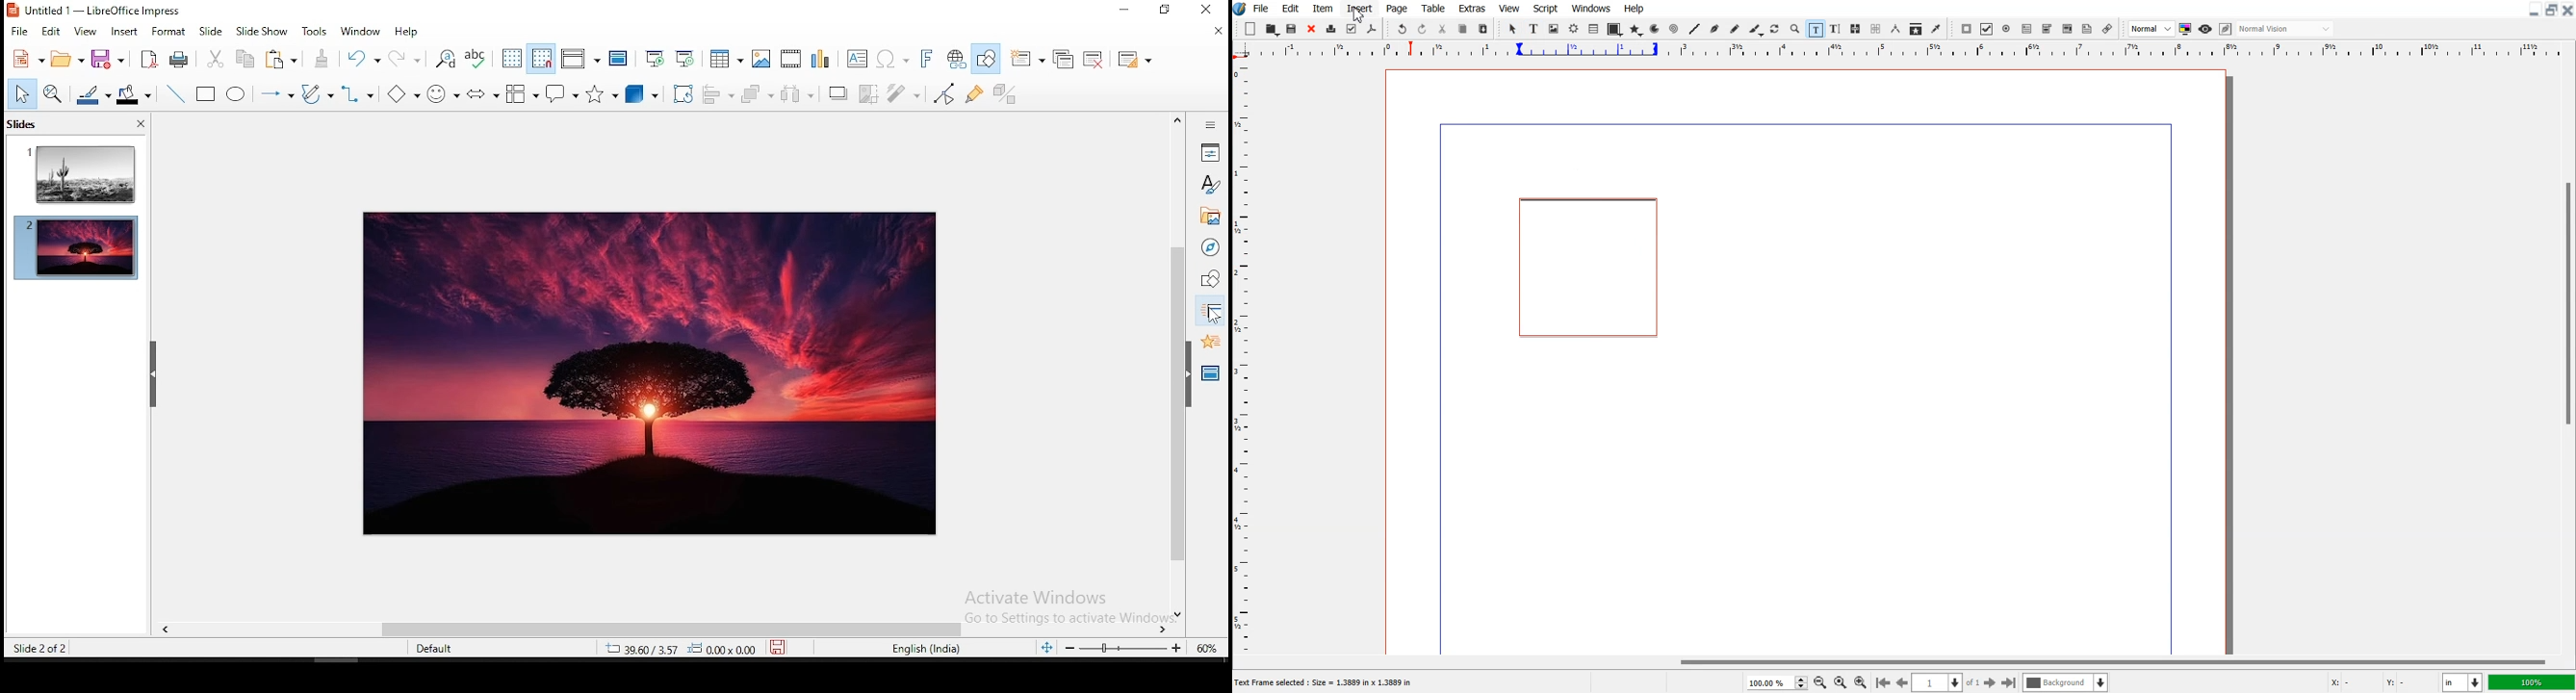 Image resolution: width=2576 pixels, height=700 pixels. I want to click on symbol shapes, so click(442, 95).